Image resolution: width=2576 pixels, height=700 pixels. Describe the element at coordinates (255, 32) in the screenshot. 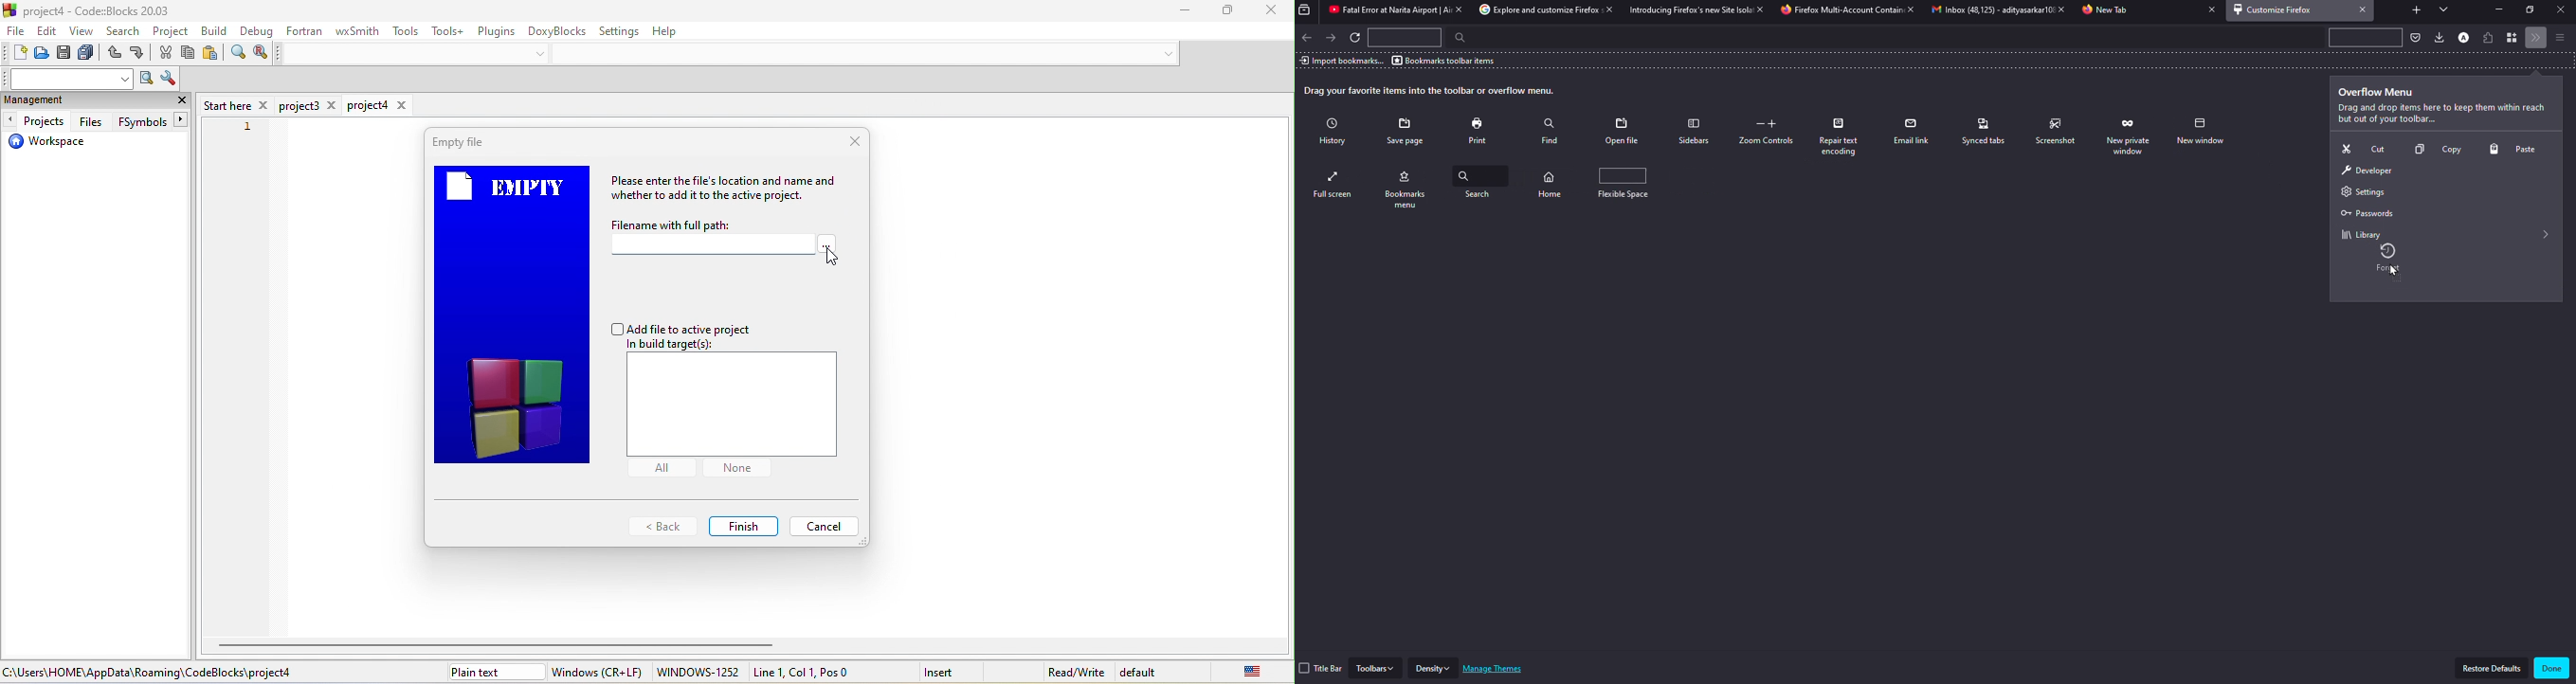

I see `debug` at that location.